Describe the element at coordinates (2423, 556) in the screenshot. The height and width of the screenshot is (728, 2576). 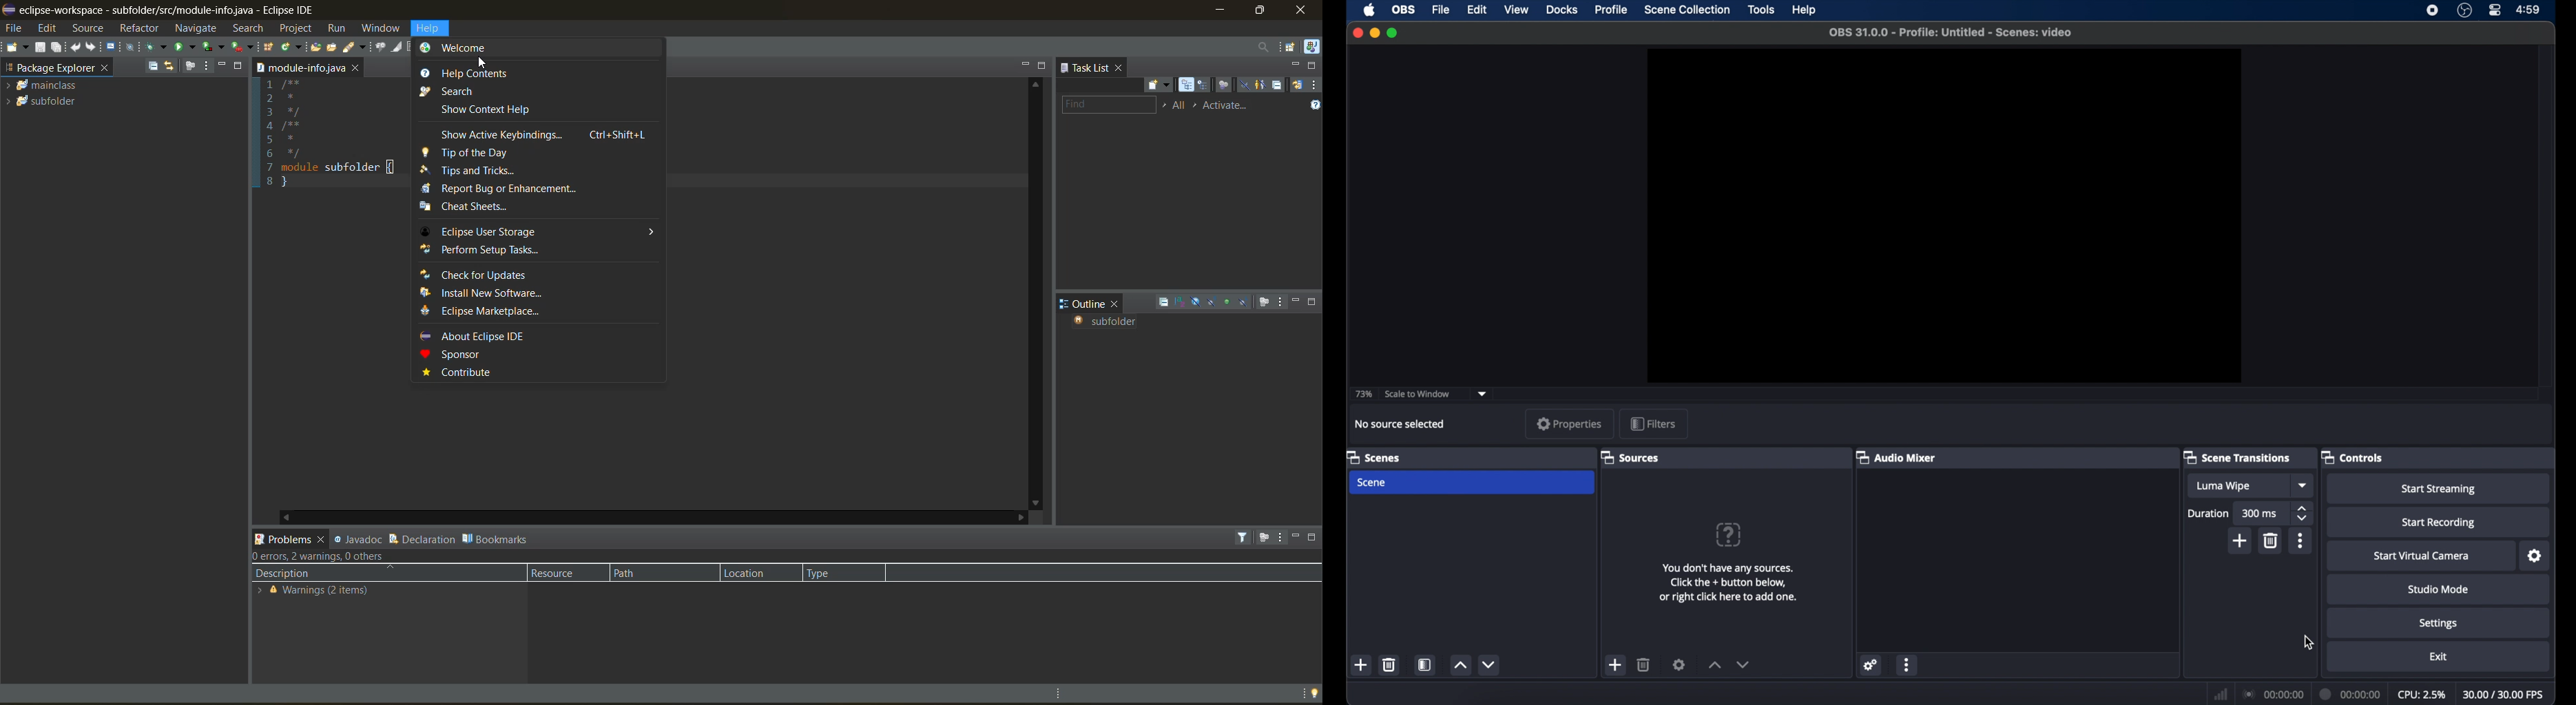
I see `start virtual camera` at that location.